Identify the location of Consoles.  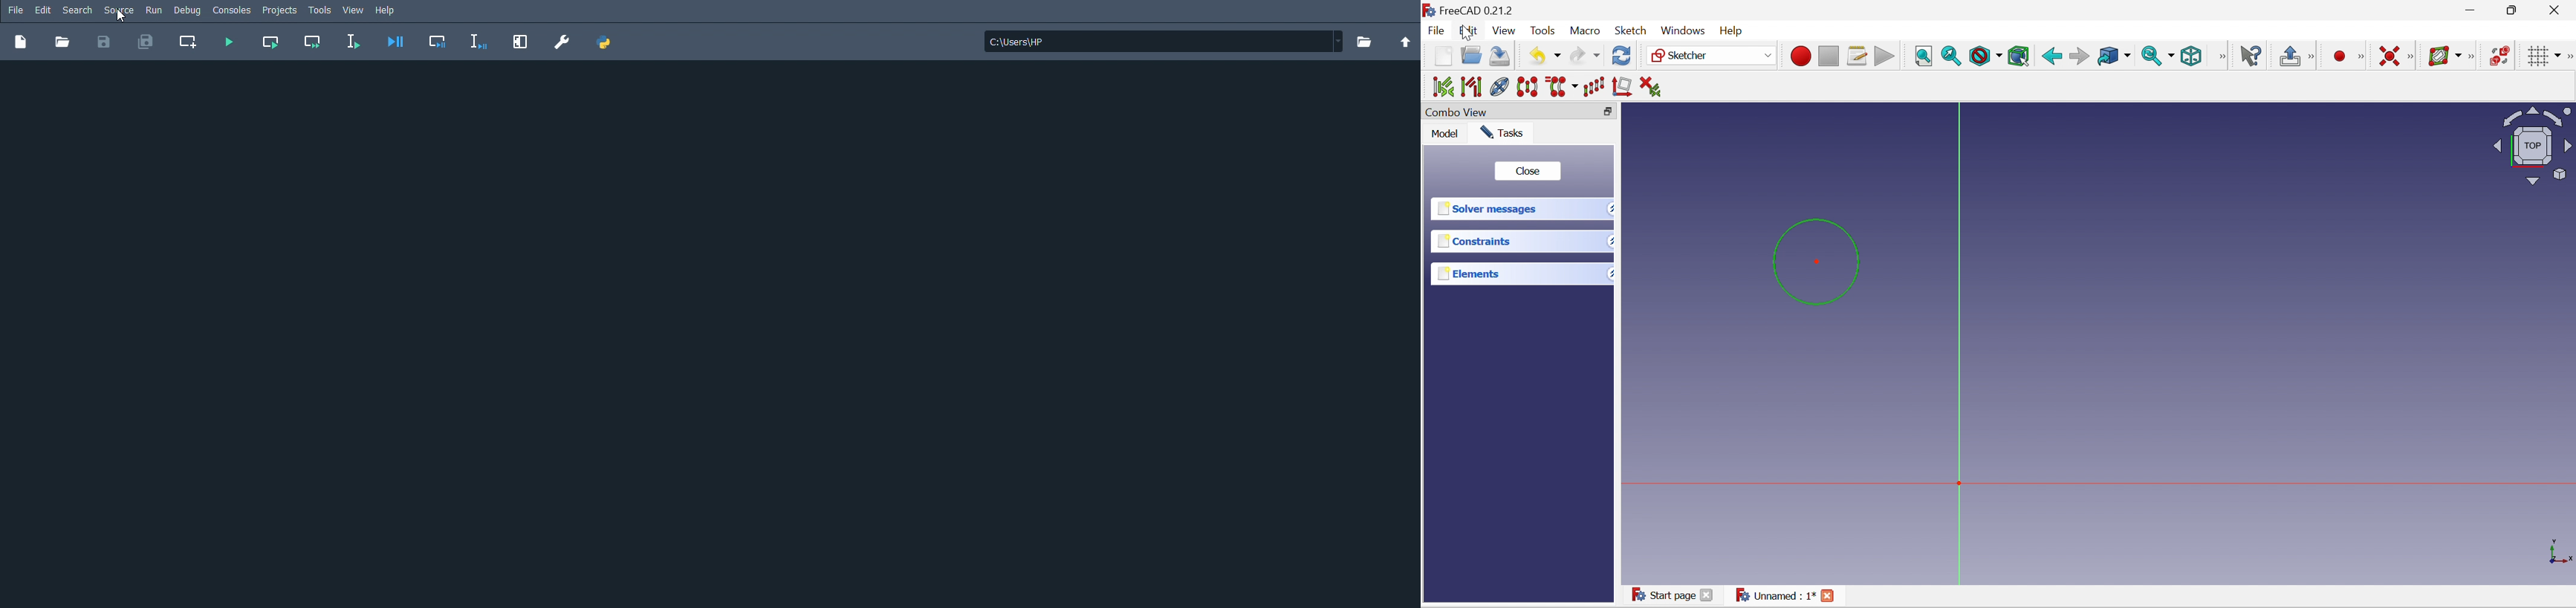
(233, 10).